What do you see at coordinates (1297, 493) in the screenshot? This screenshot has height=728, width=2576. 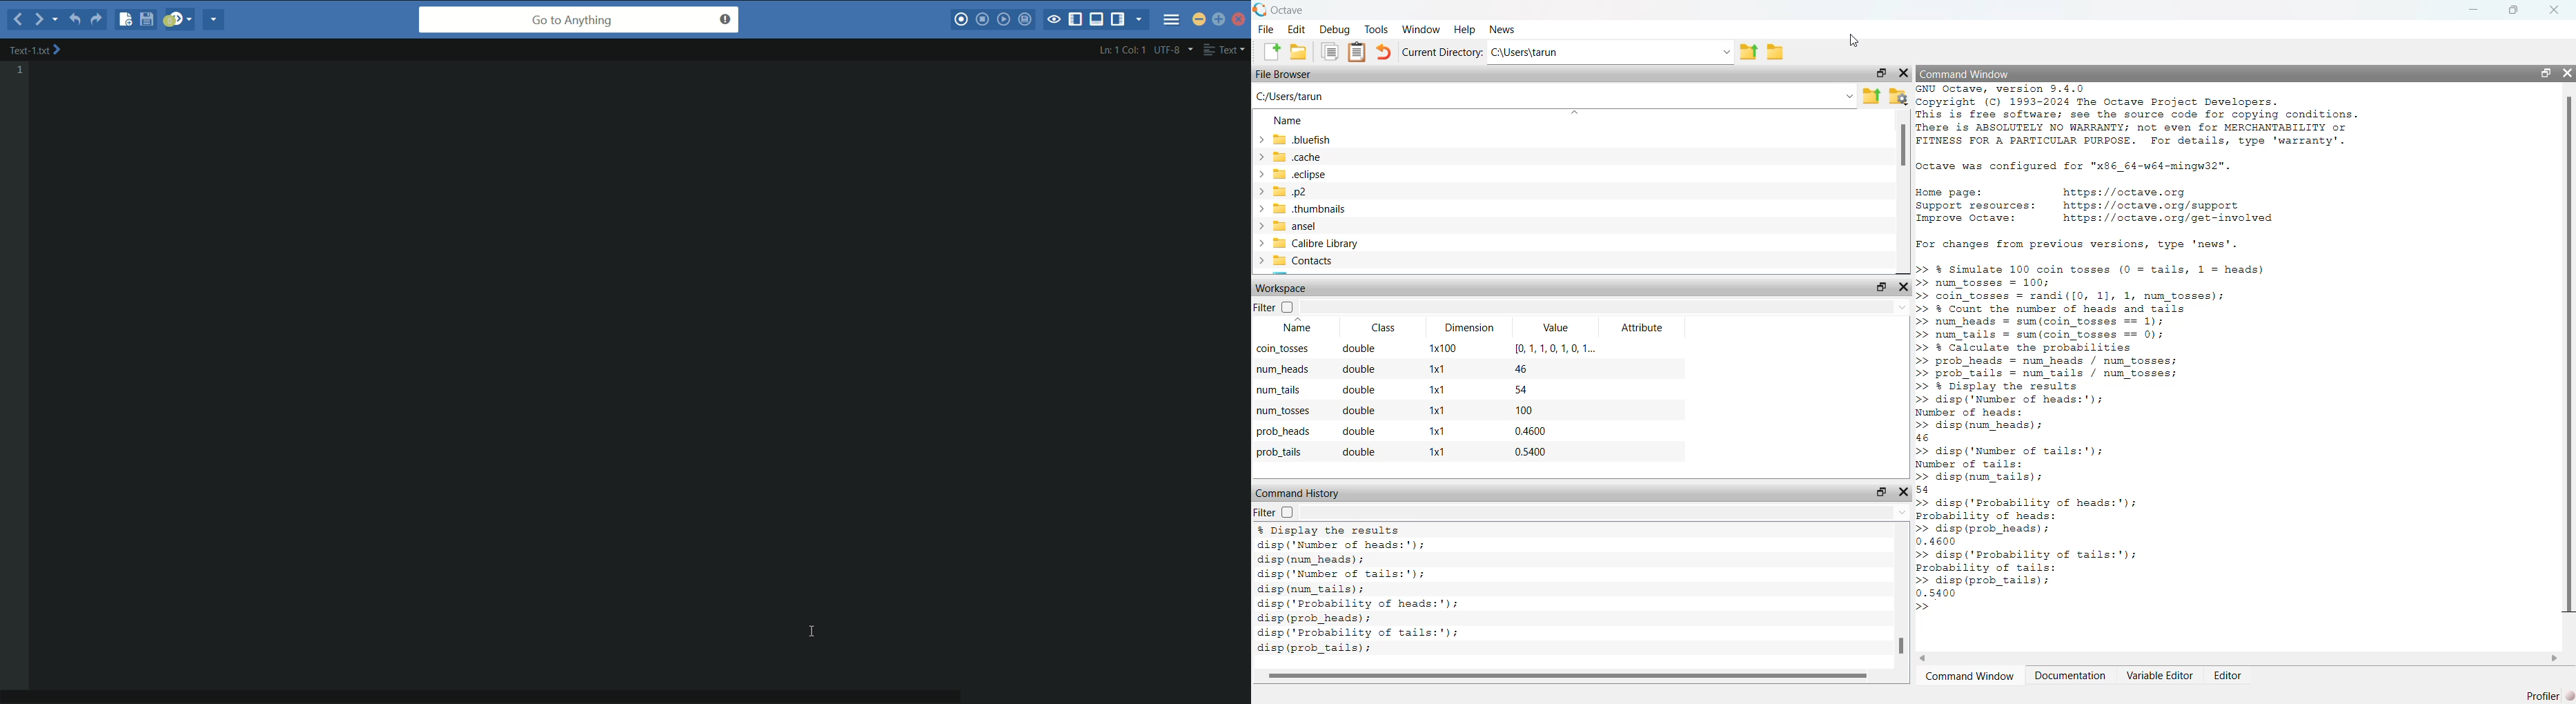 I see `Command History` at bounding box center [1297, 493].